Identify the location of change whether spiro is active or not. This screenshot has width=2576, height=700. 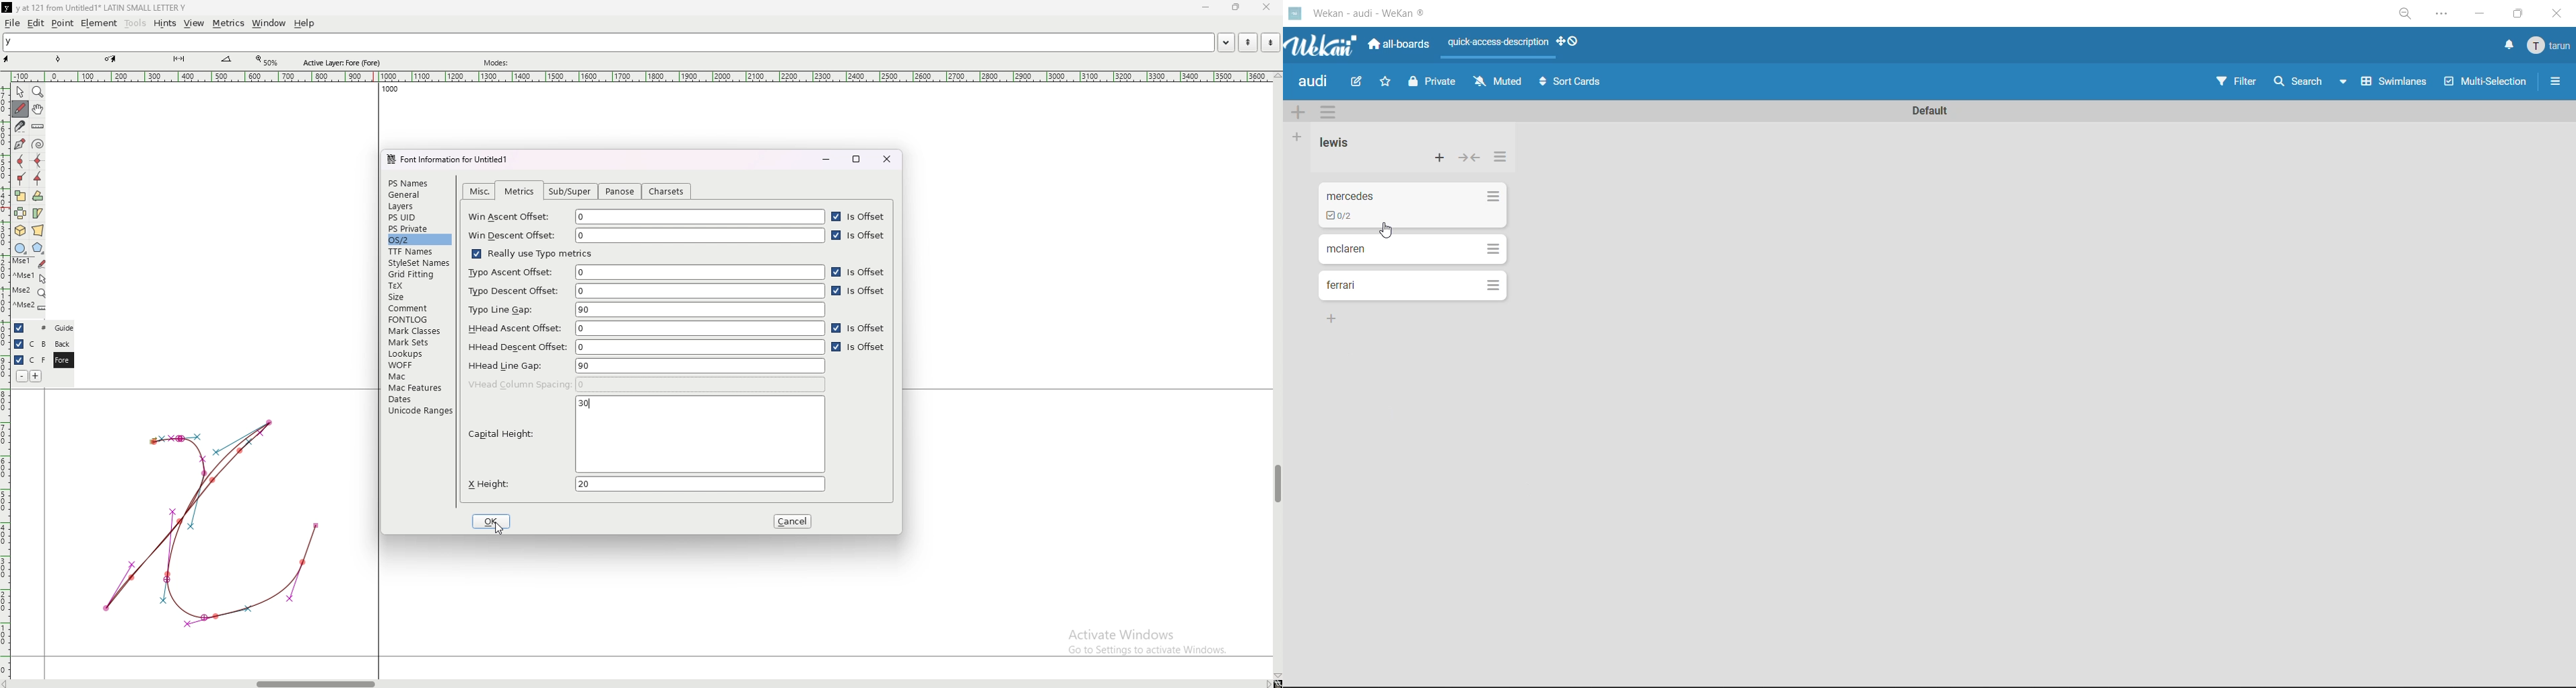
(38, 144).